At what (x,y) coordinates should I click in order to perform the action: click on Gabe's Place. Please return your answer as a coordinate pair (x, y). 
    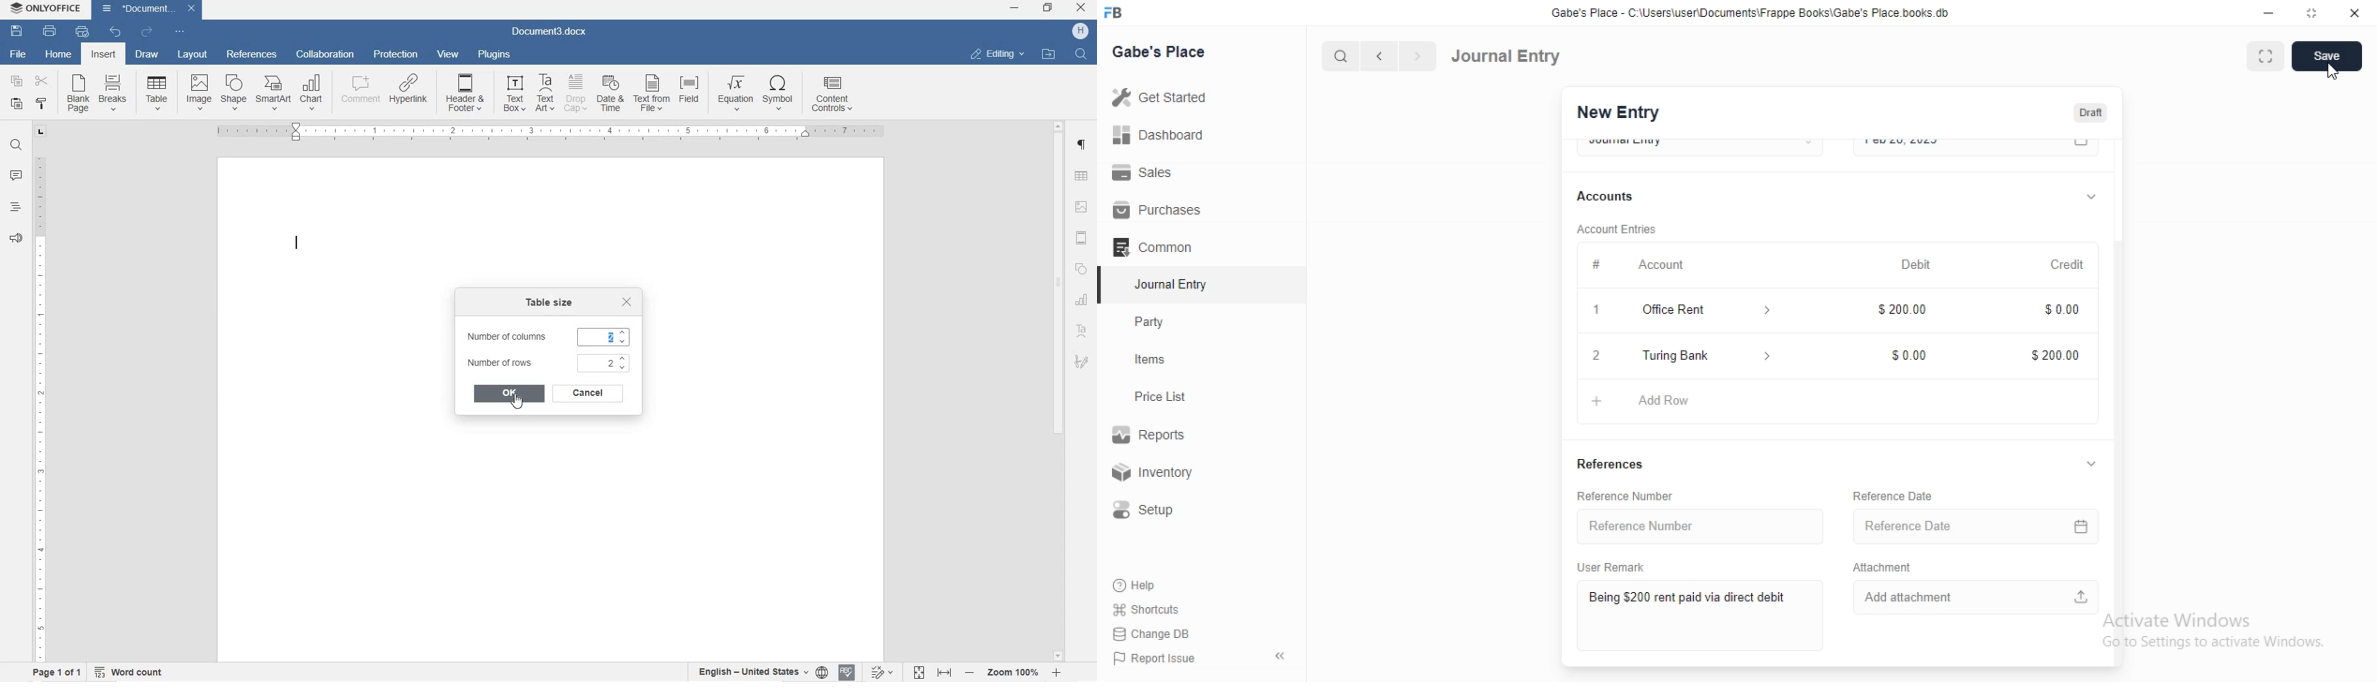
    Looking at the image, I should click on (1161, 51).